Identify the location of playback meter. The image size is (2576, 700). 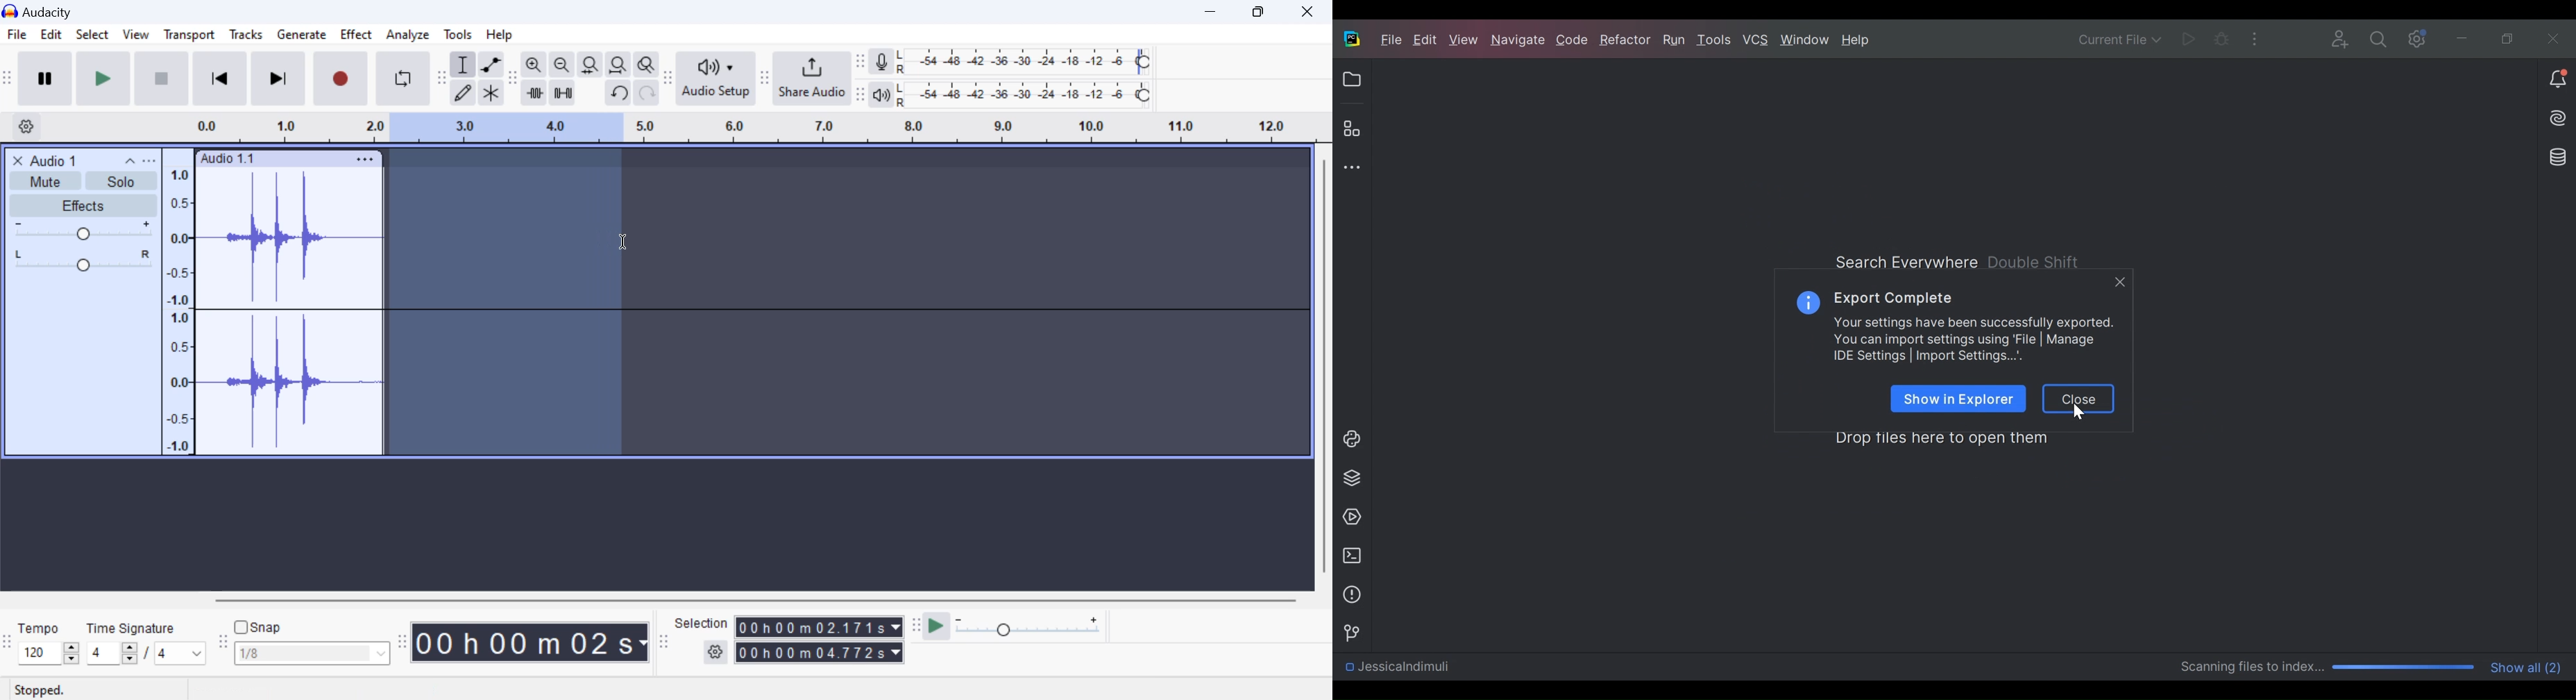
(882, 94).